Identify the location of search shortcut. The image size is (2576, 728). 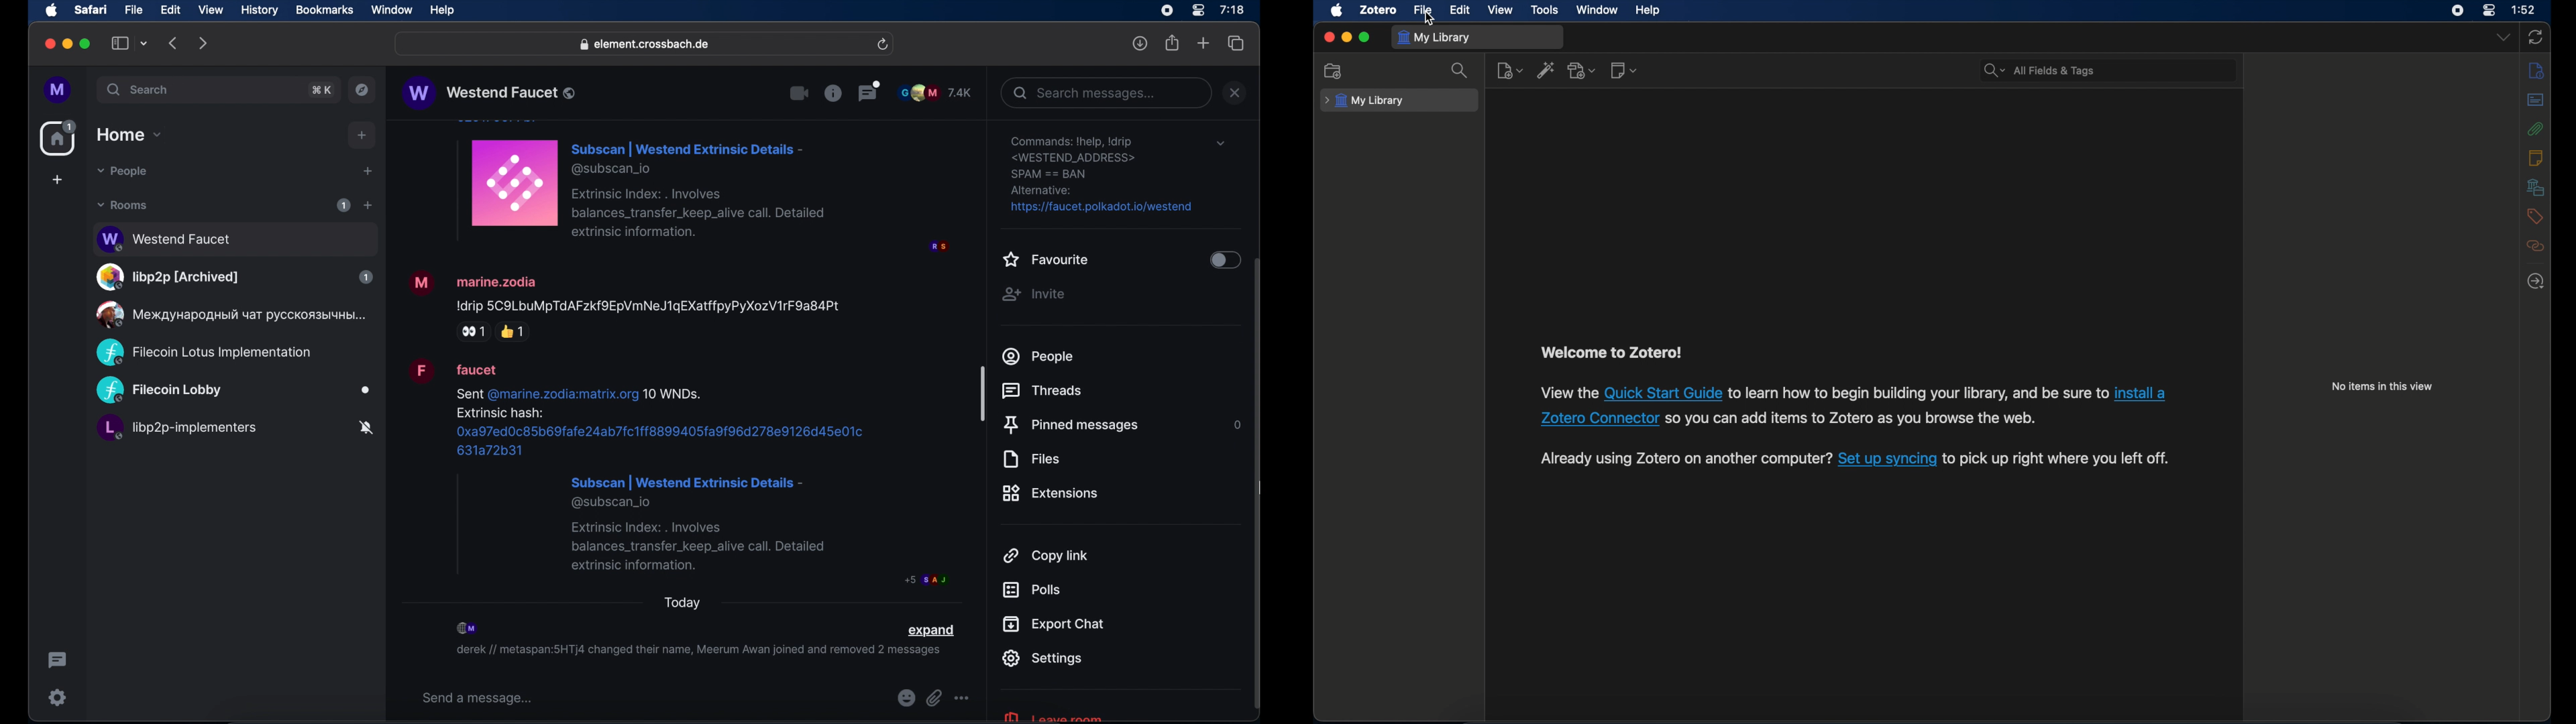
(323, 90).